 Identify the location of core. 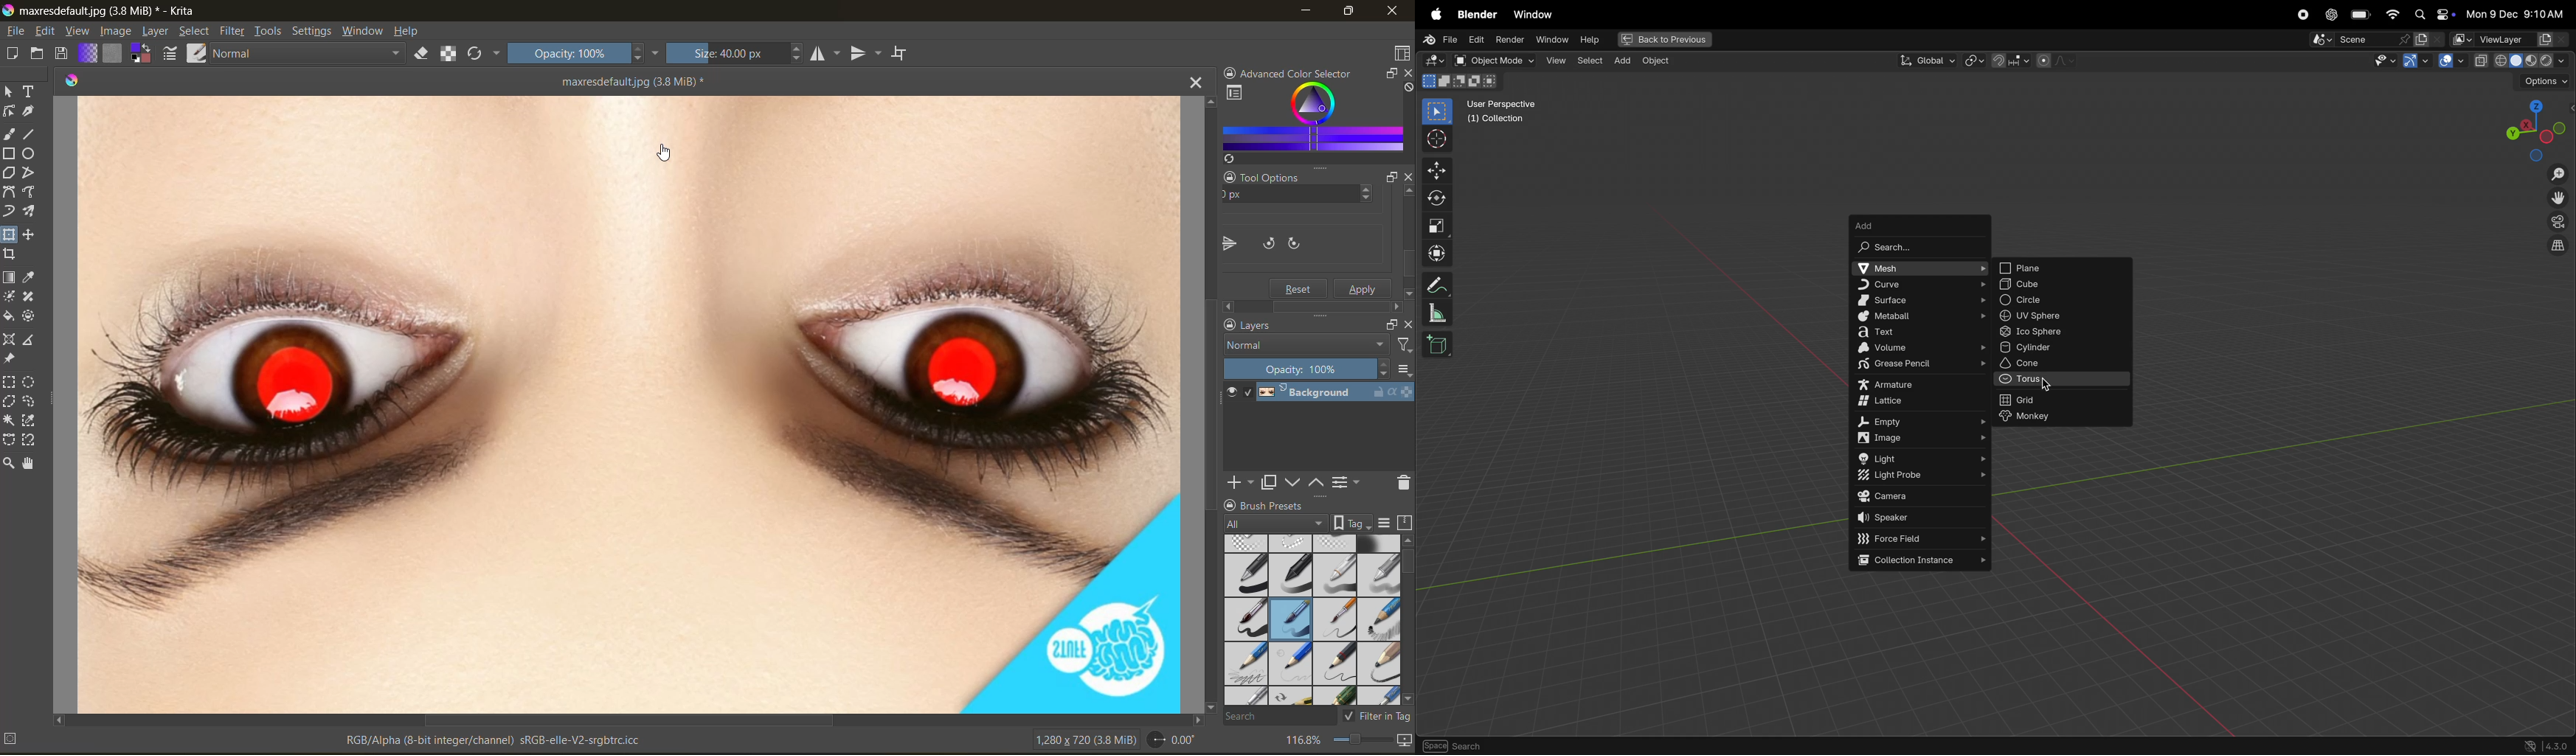
(2066, 363).